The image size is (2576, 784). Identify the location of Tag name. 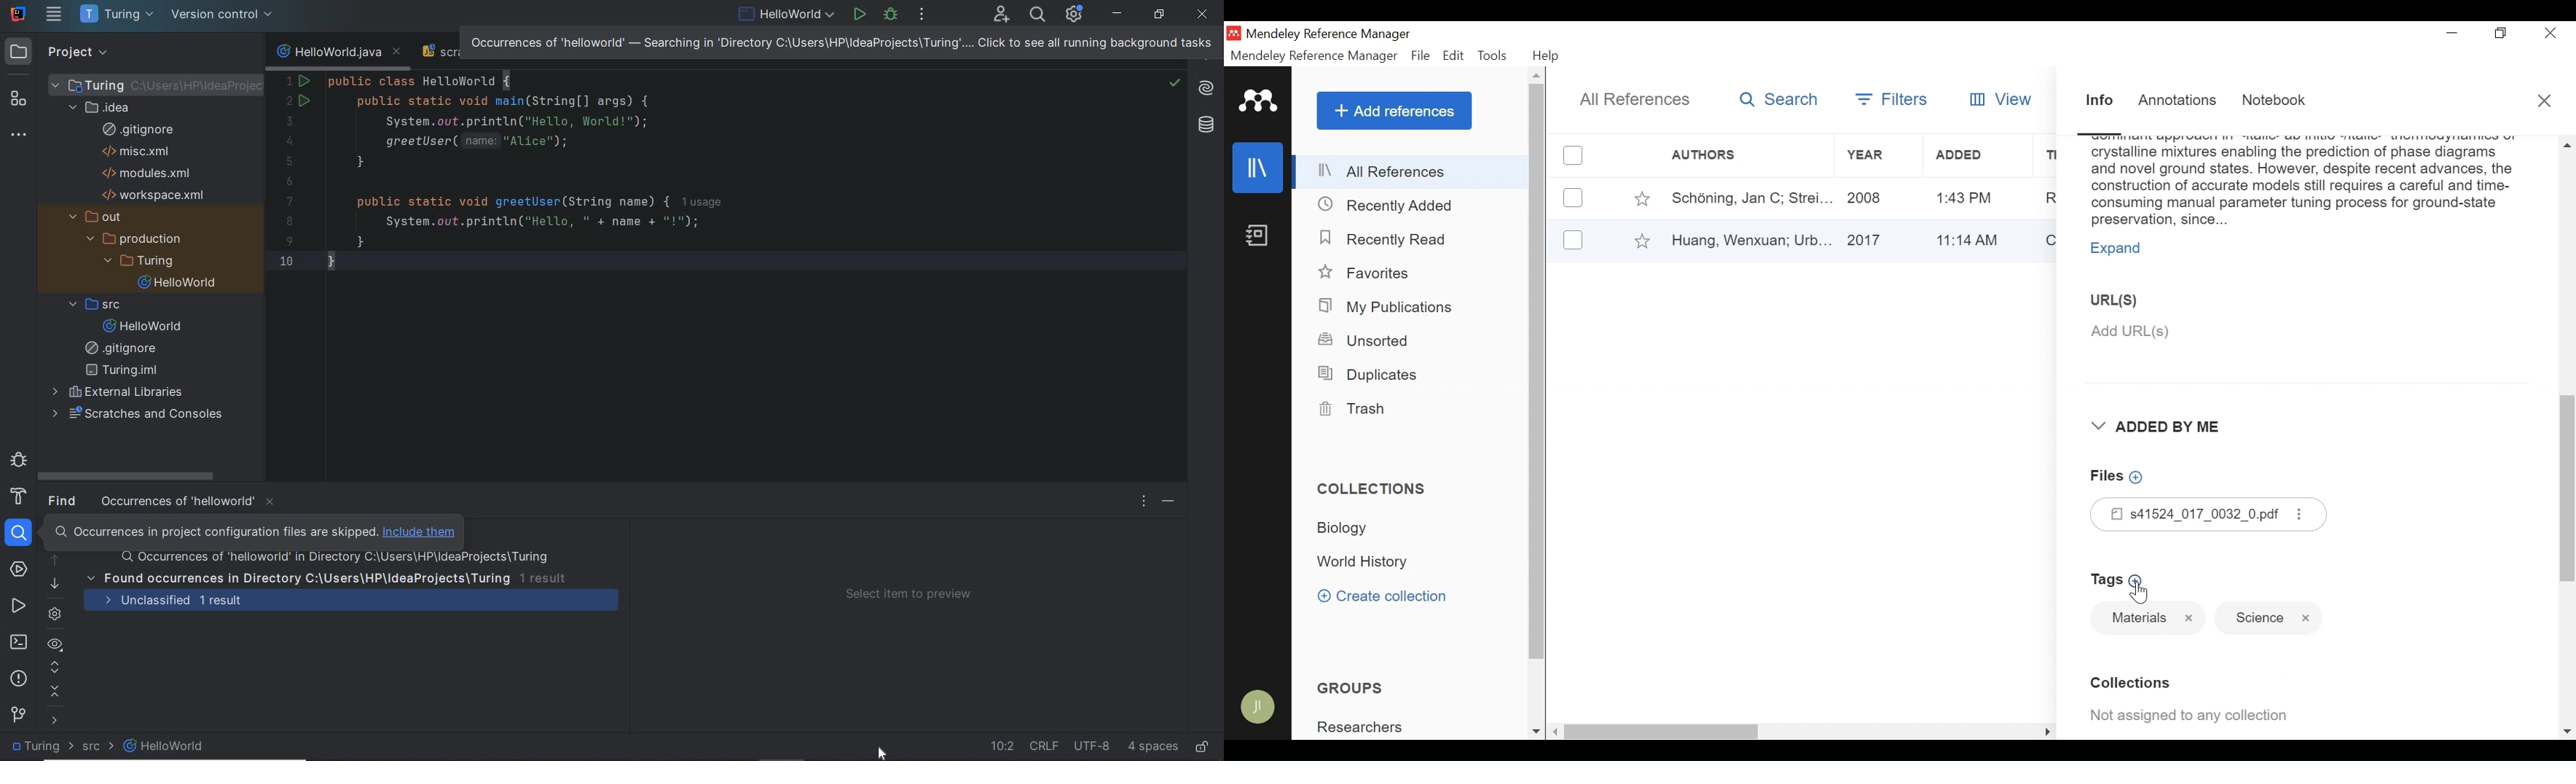
(2150, 617).